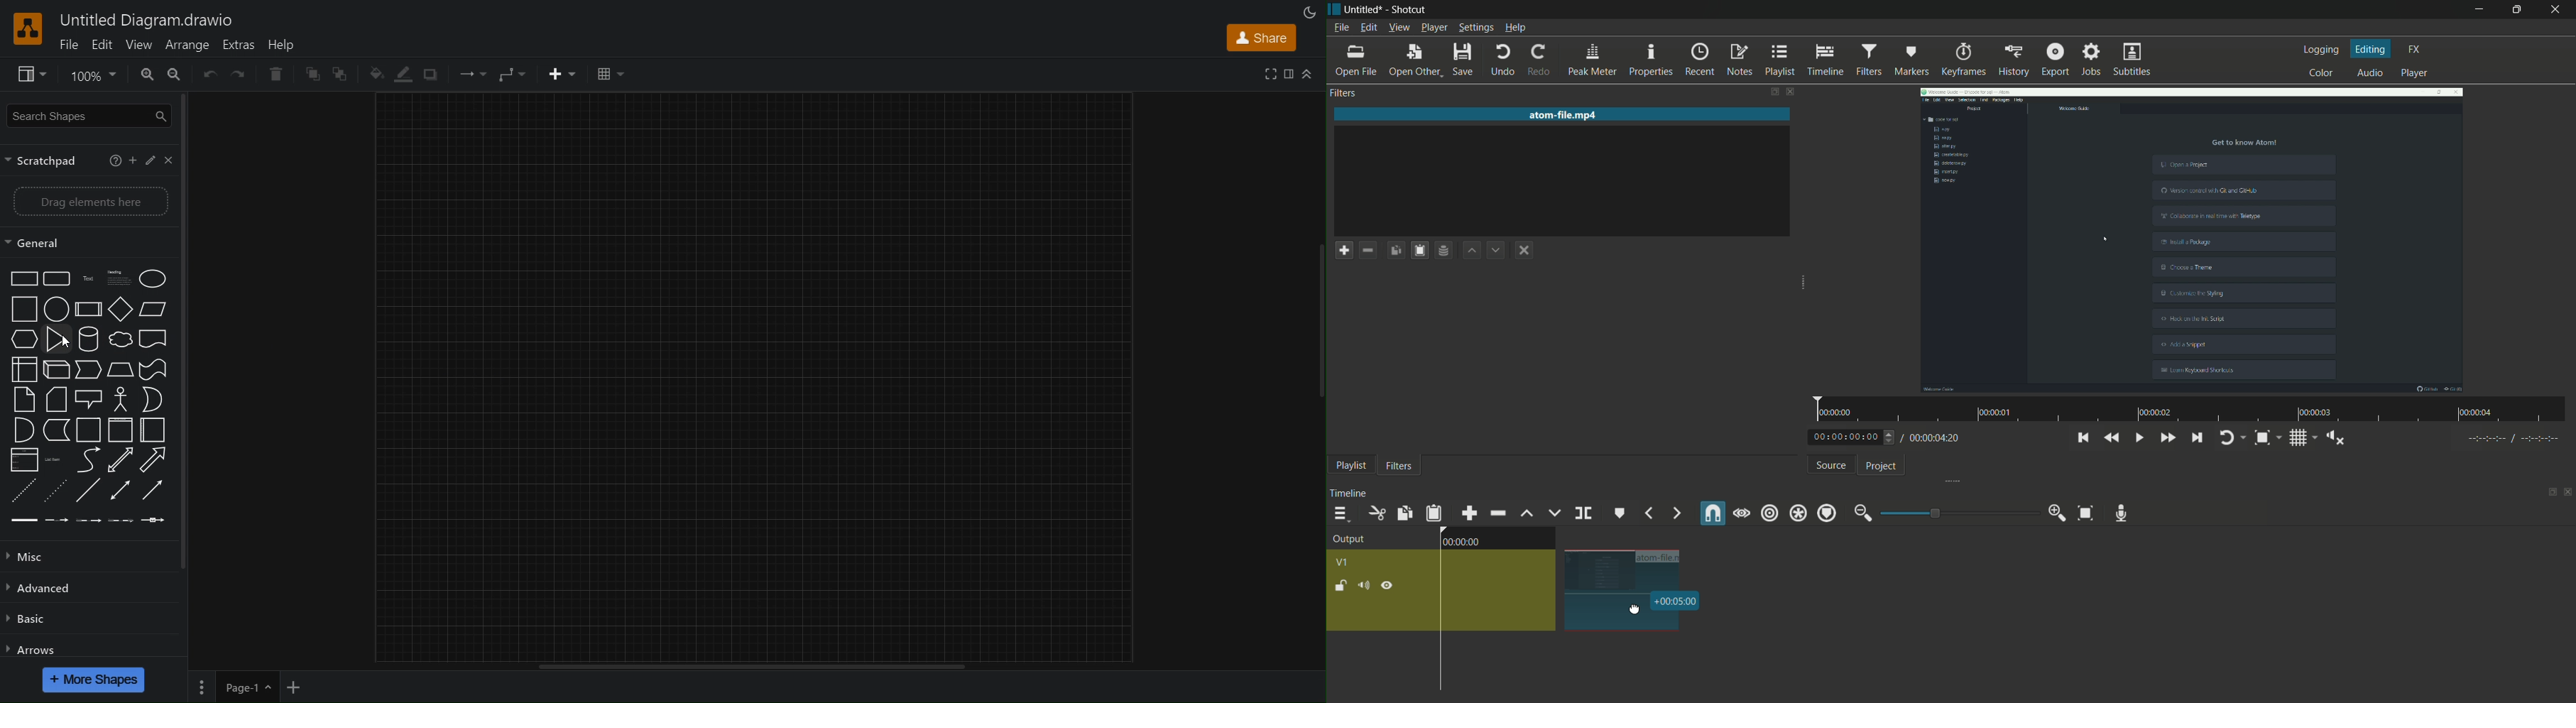 This screenshot has width=2576, height=728. What do you see at coordinates (1661, 555) in the screenshot?
I see `File Name` at bounding box center [1661, 555].